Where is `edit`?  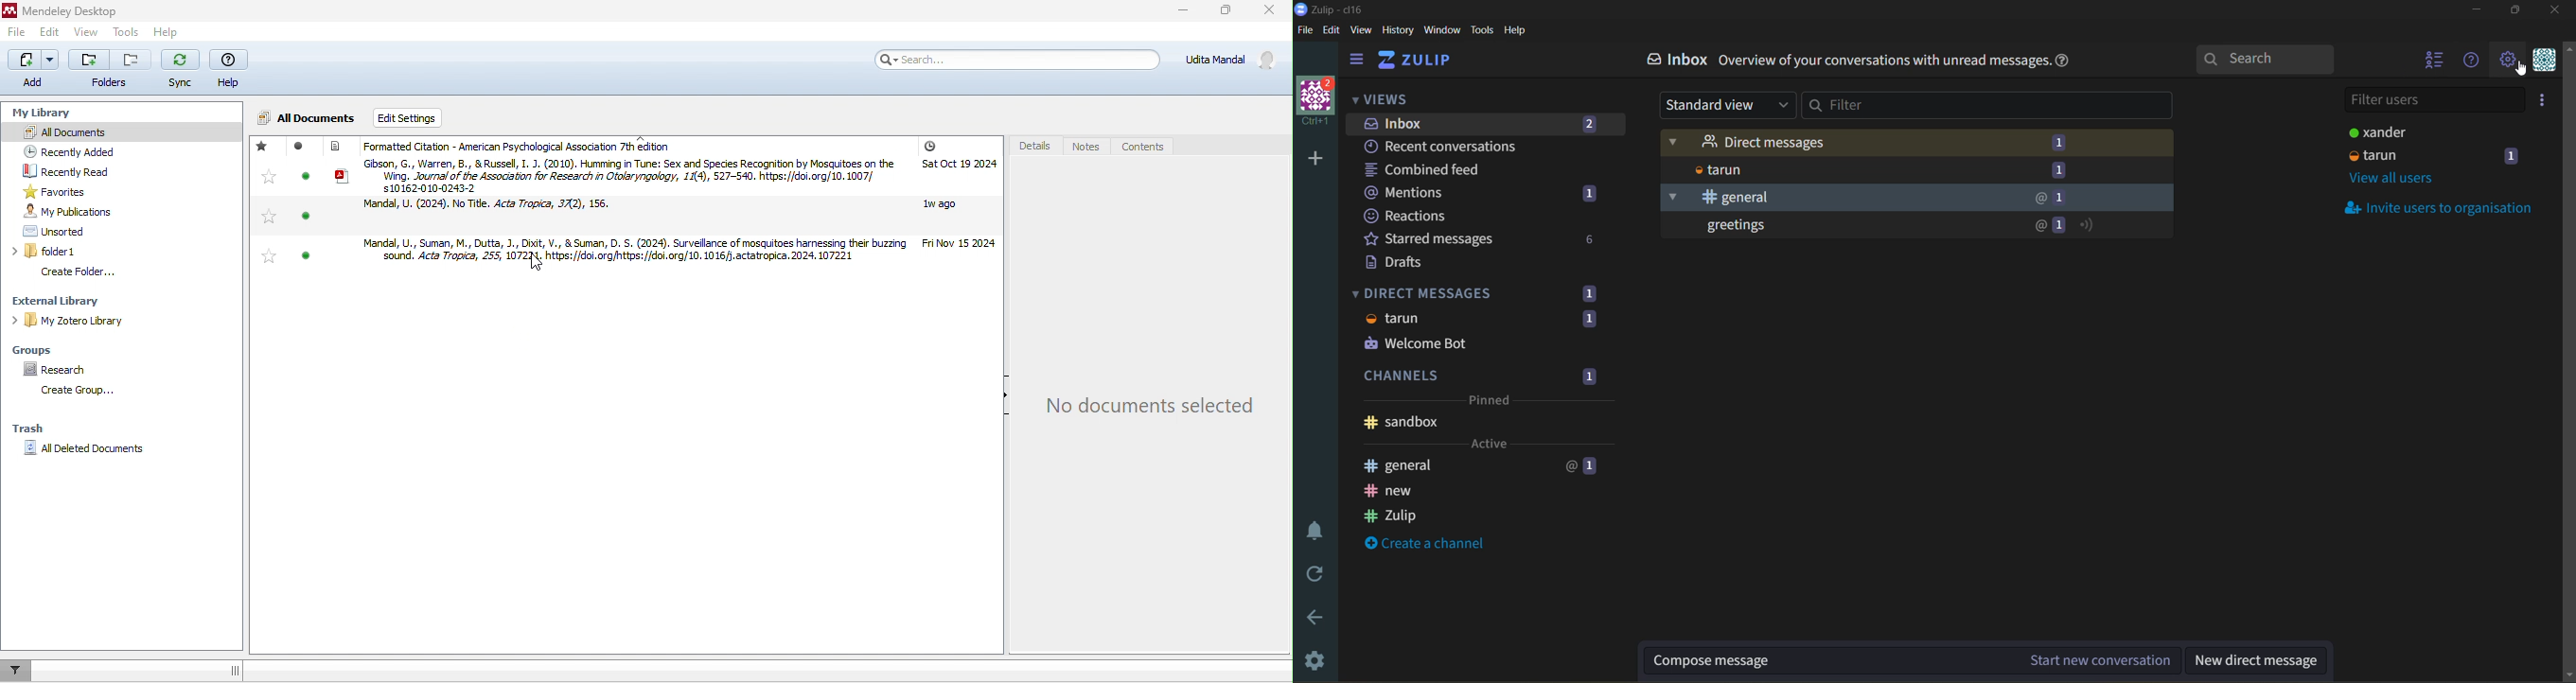 edit is located at coordinates (1332, 31).